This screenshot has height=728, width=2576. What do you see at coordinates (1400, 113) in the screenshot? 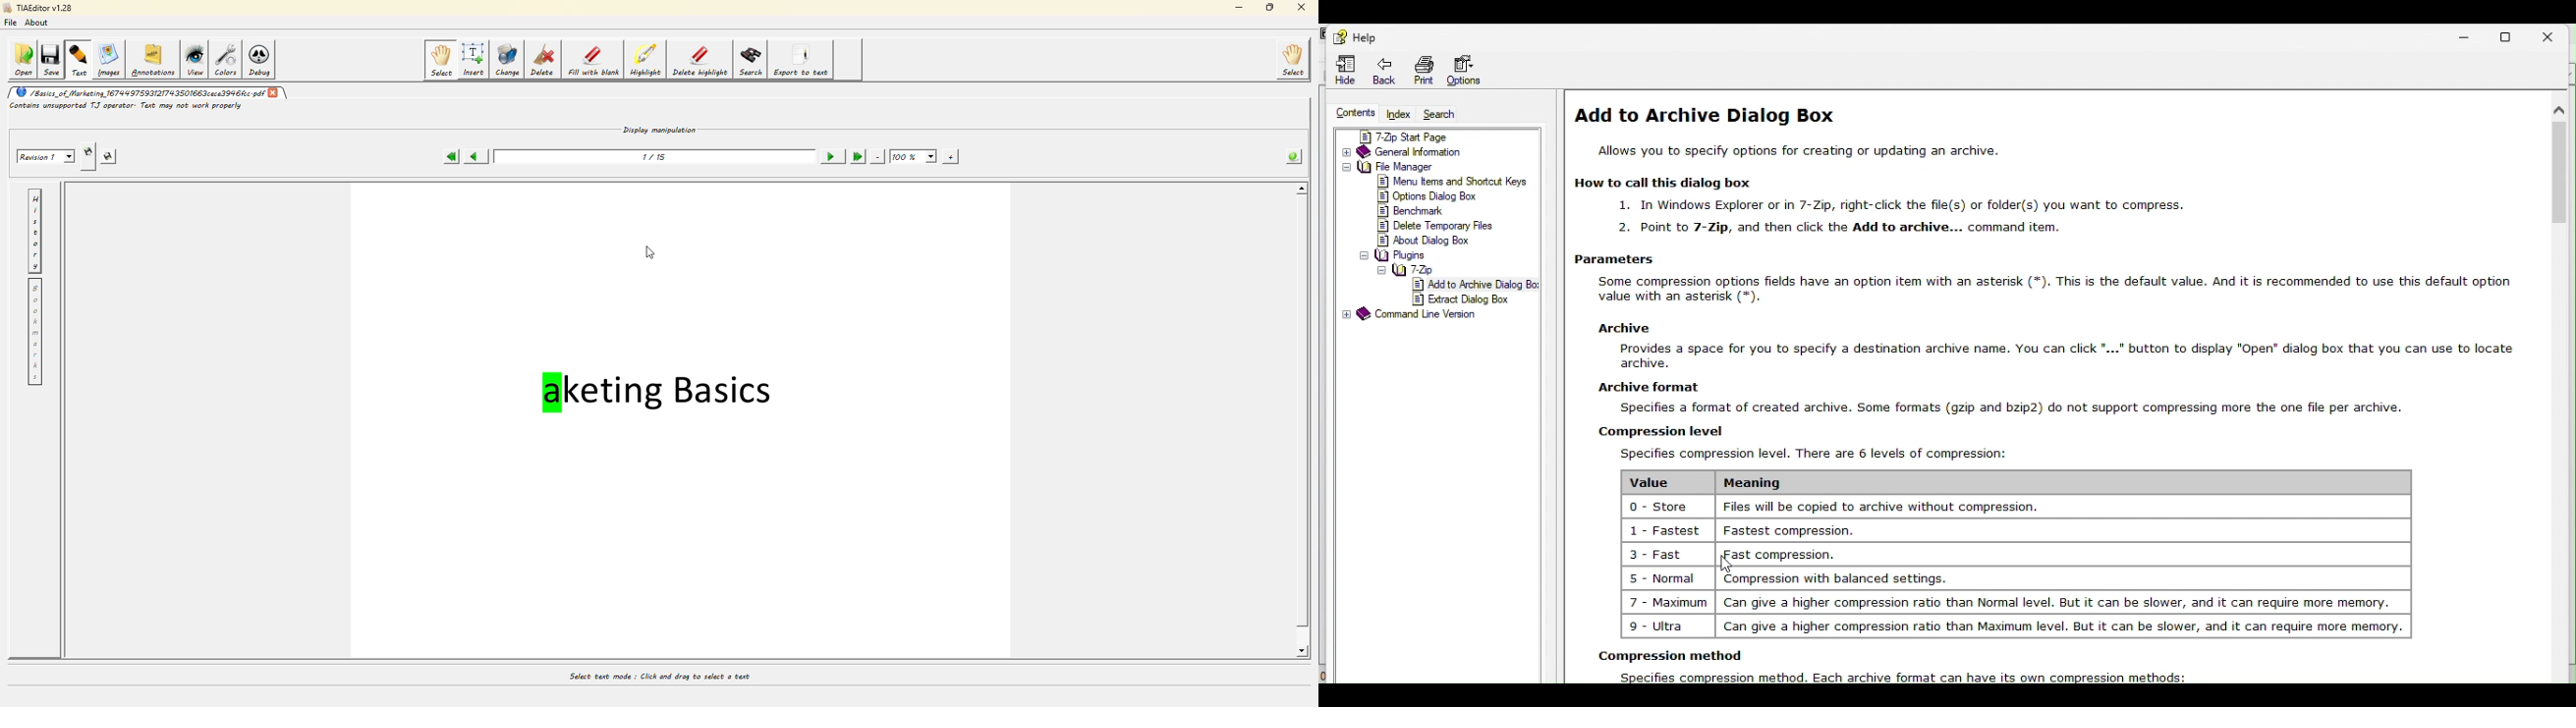
I see `Index` at bounding box center [1400, 113].